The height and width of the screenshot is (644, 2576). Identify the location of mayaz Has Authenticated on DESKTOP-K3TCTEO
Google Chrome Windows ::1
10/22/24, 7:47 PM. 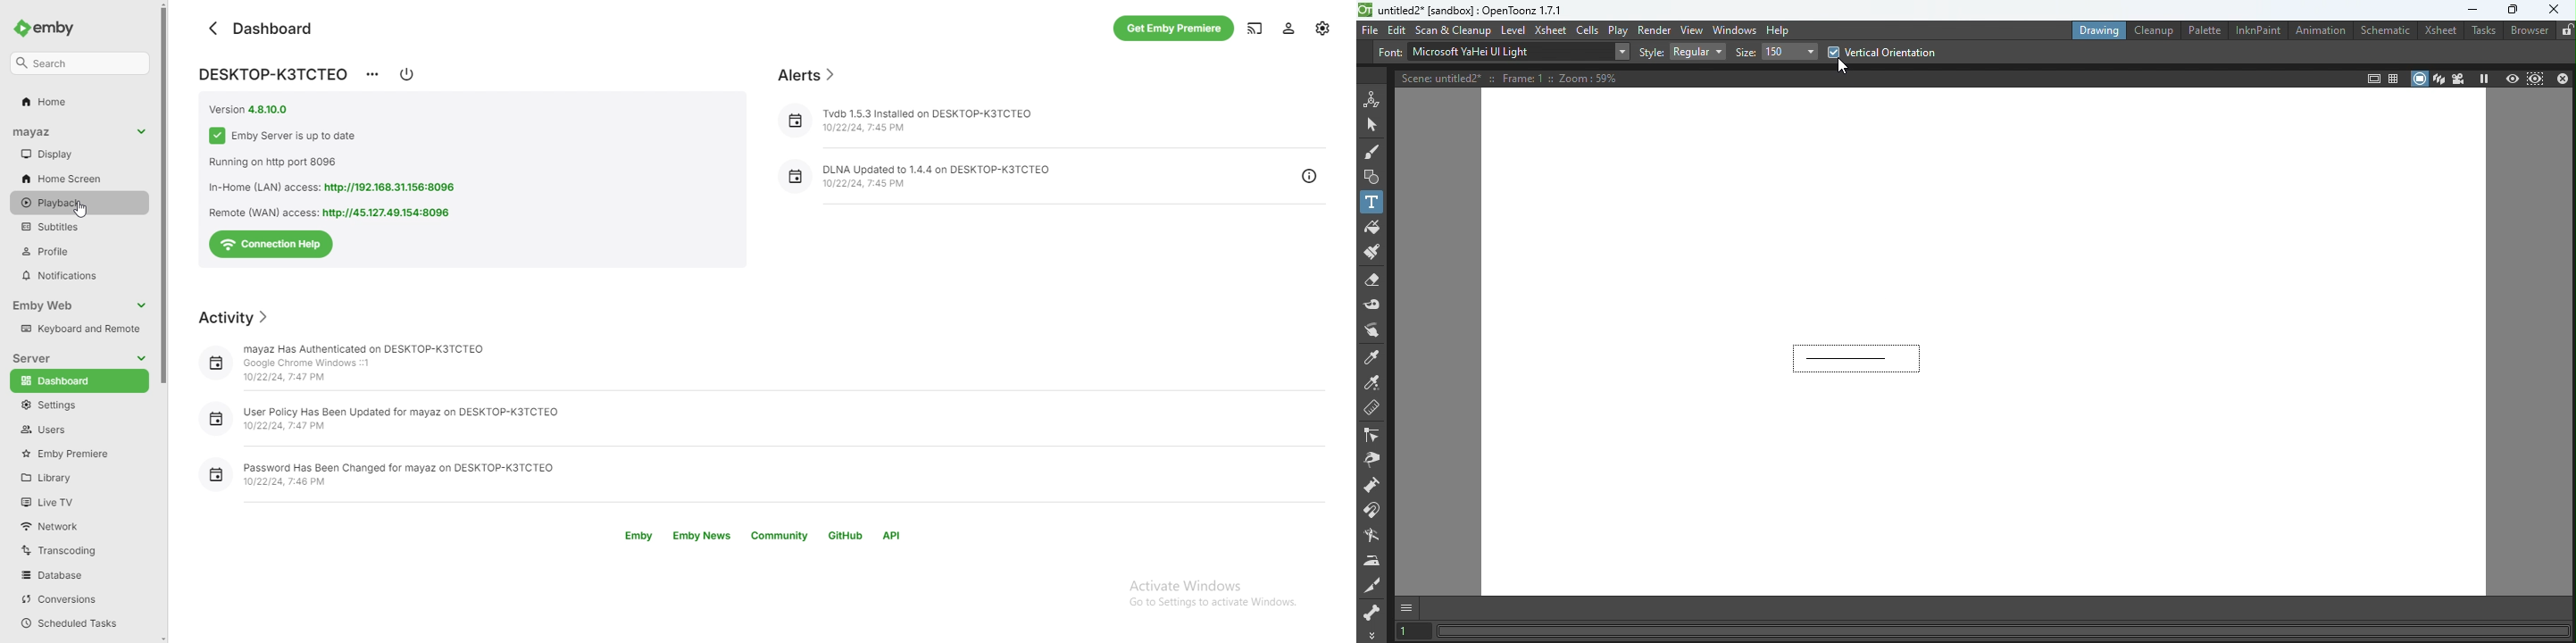
(354, 364).